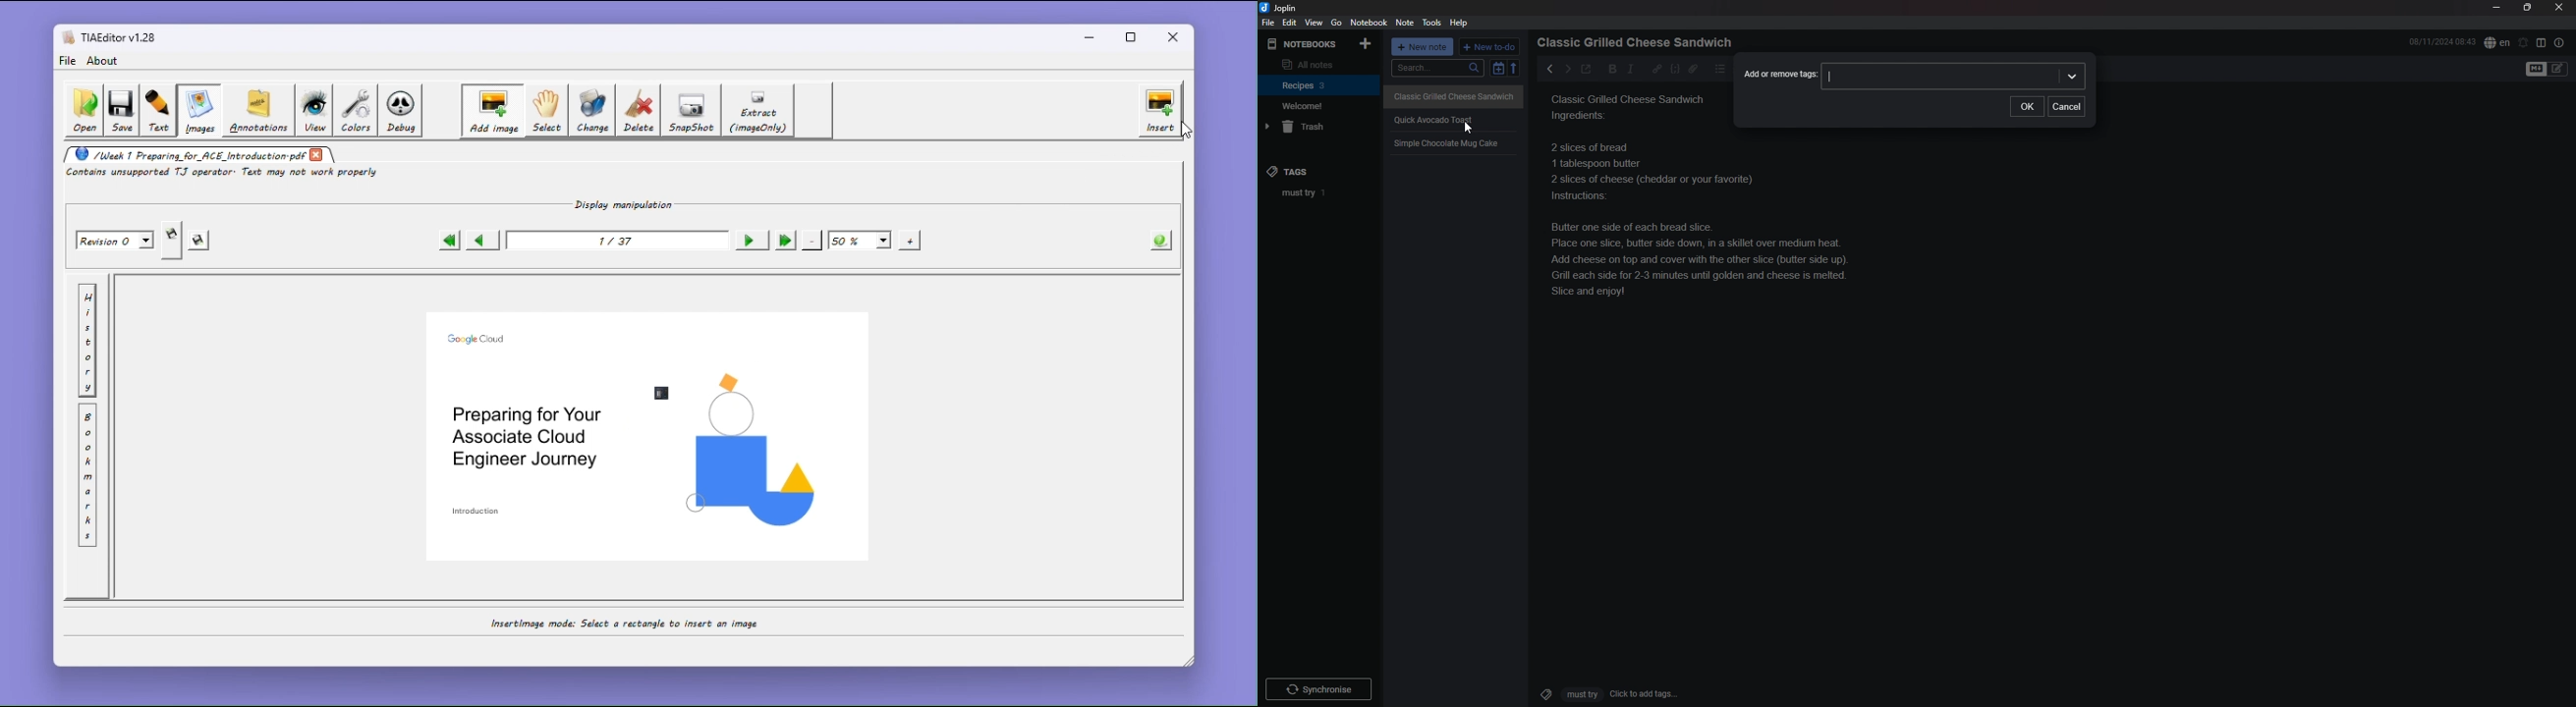 Image resolution: width=2576 pixels, height=728 pixels. What do you see at coordinates (1701, 229) in the screenshot?
I see `Classic Grilled Cheese Sandwich.` at bounding box center [1701, 229].